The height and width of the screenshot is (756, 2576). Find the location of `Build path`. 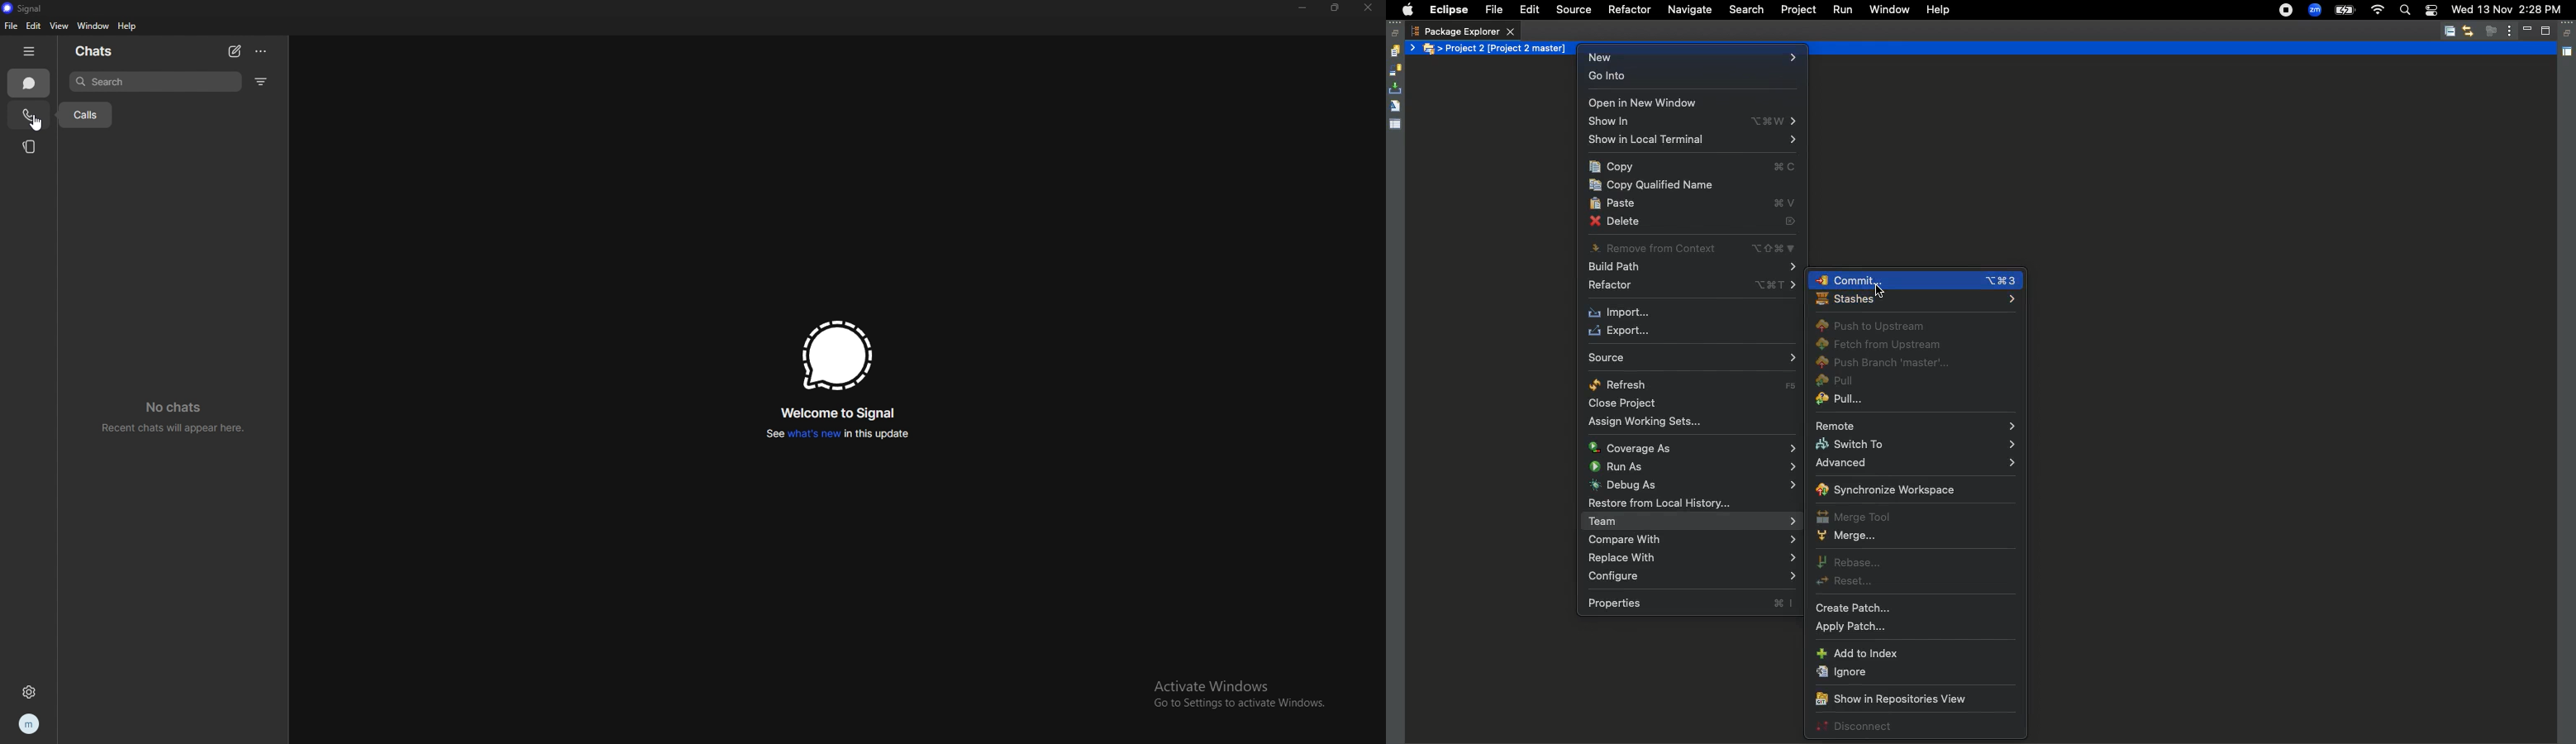

Build path is located at coordinates (1698, 268).